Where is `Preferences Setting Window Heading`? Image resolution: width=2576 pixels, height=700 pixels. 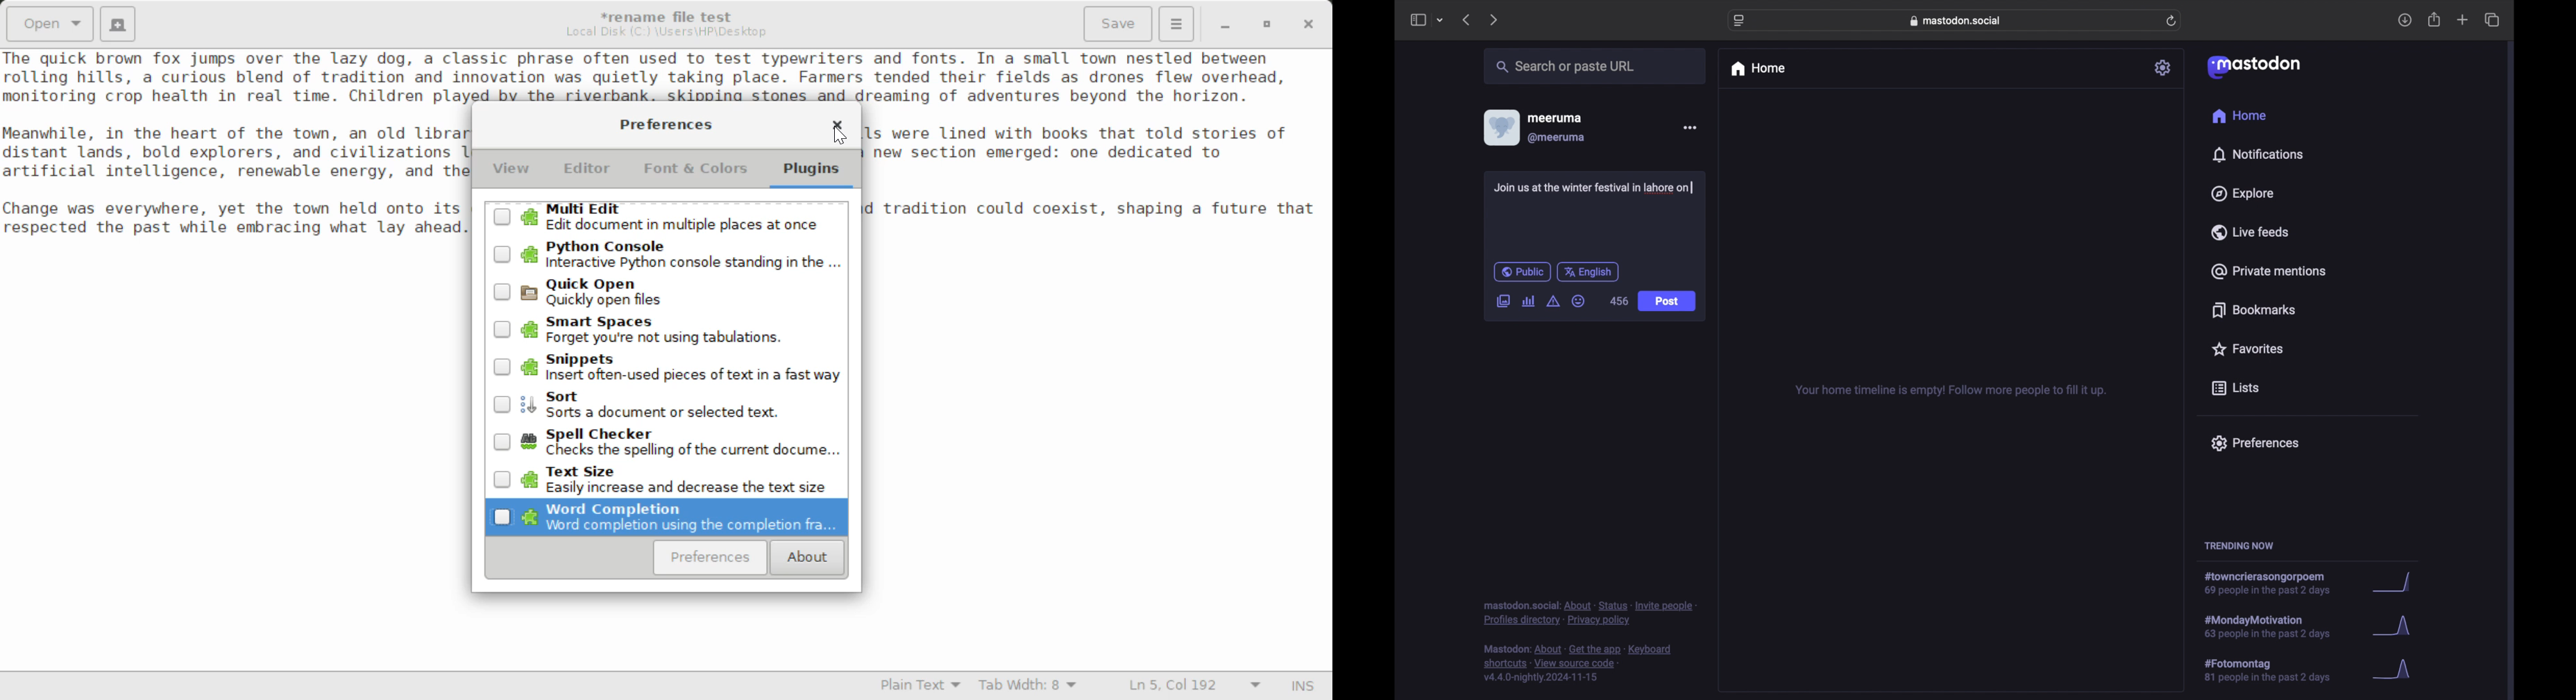
Preferences Setting Window Heading is located at coordinates (666, 124).